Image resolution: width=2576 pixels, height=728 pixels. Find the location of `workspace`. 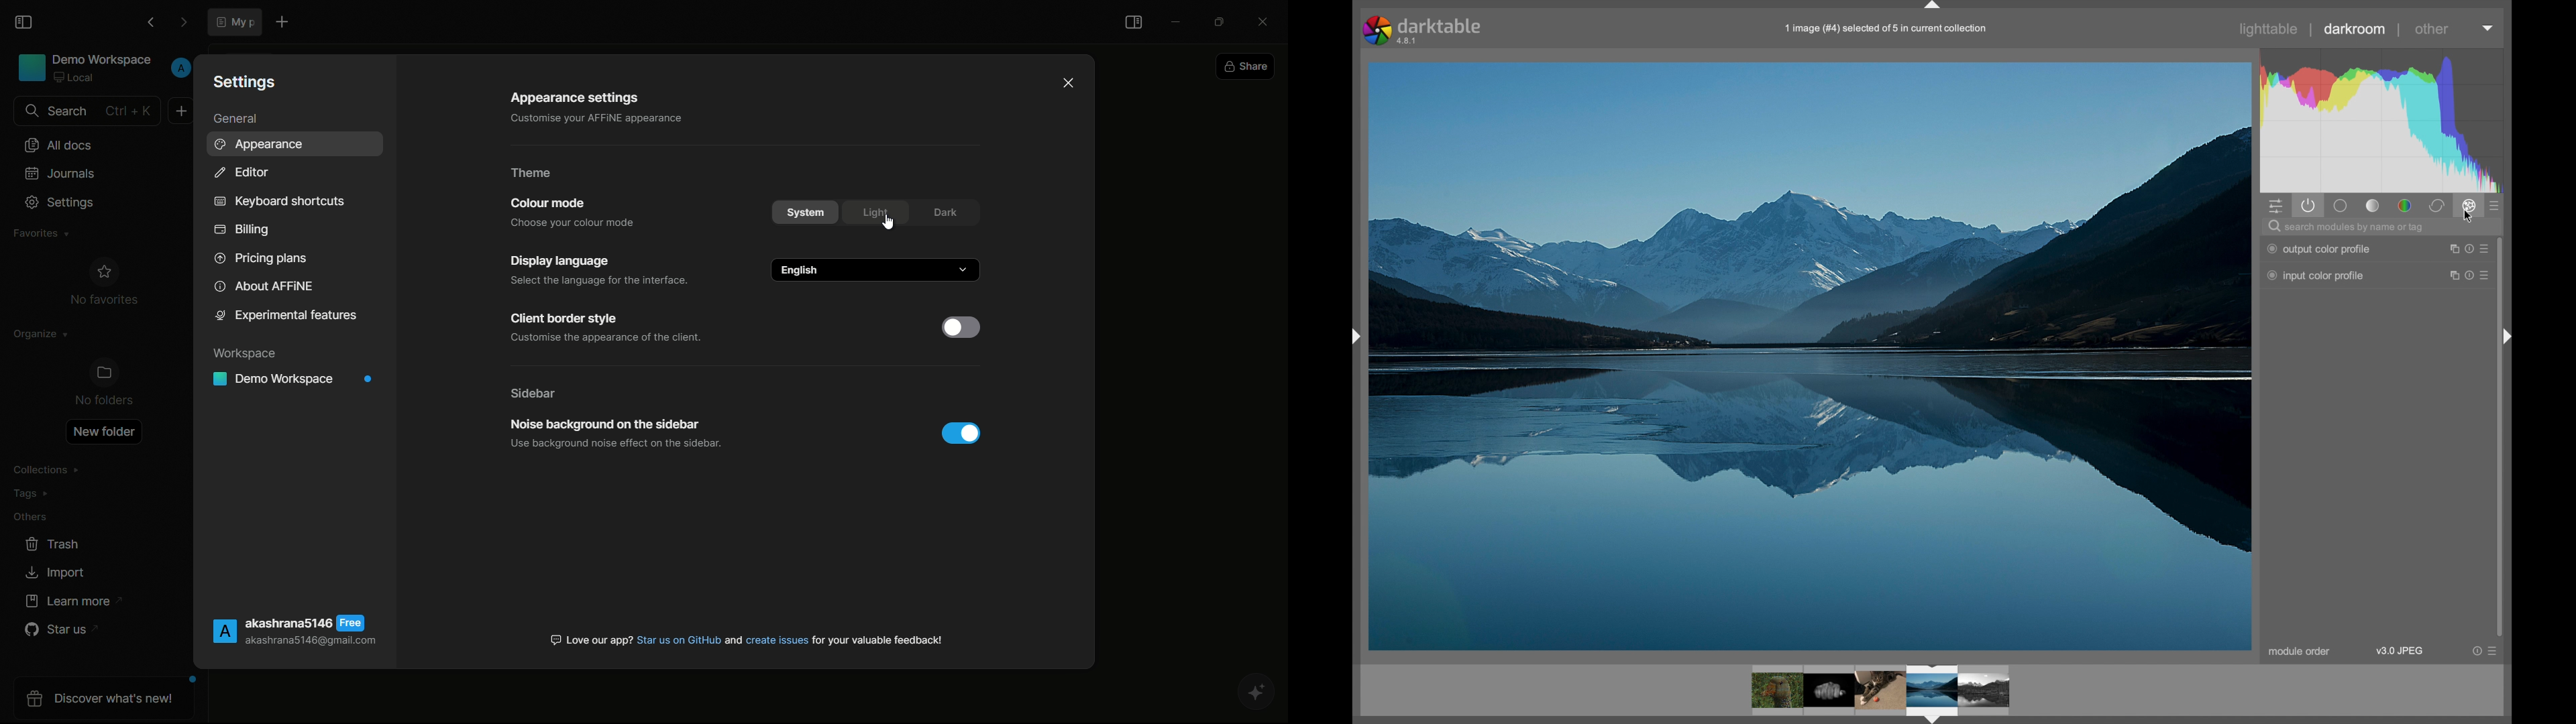

workspace is located at coordinates (248, 354).